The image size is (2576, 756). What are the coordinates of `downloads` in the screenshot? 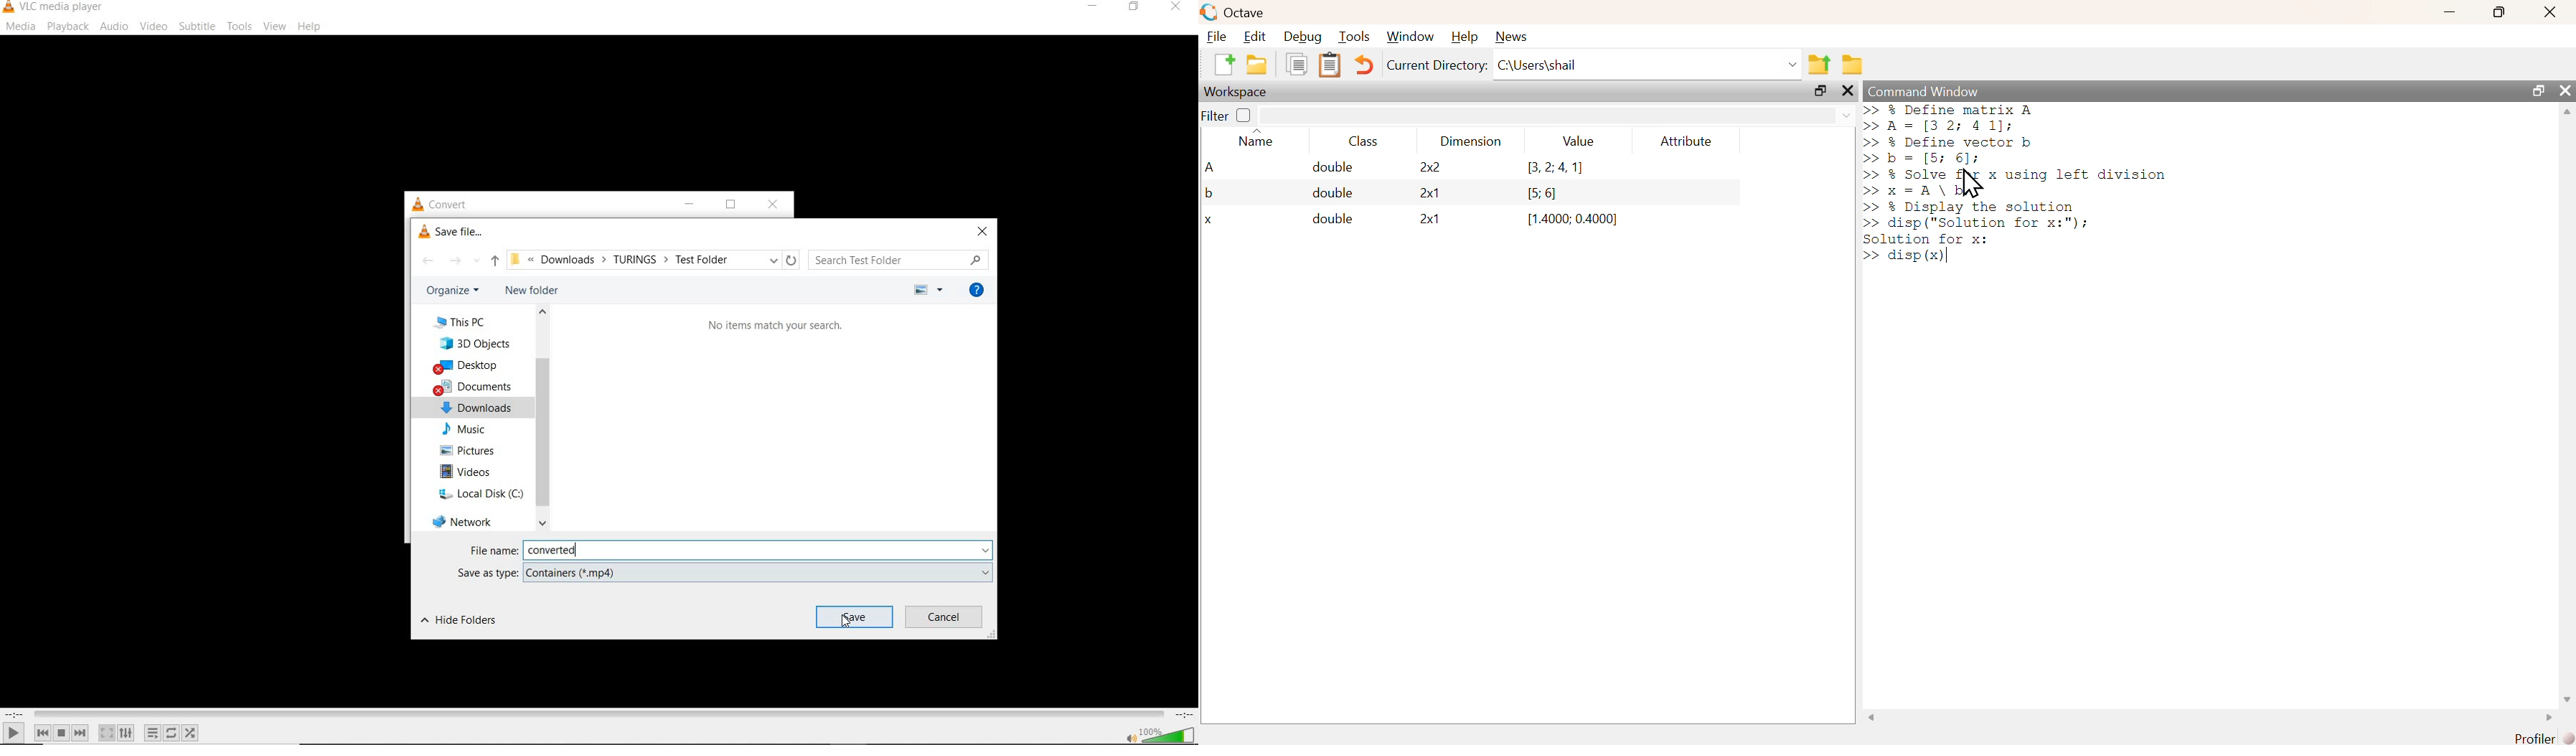 It's located at (476, 407).